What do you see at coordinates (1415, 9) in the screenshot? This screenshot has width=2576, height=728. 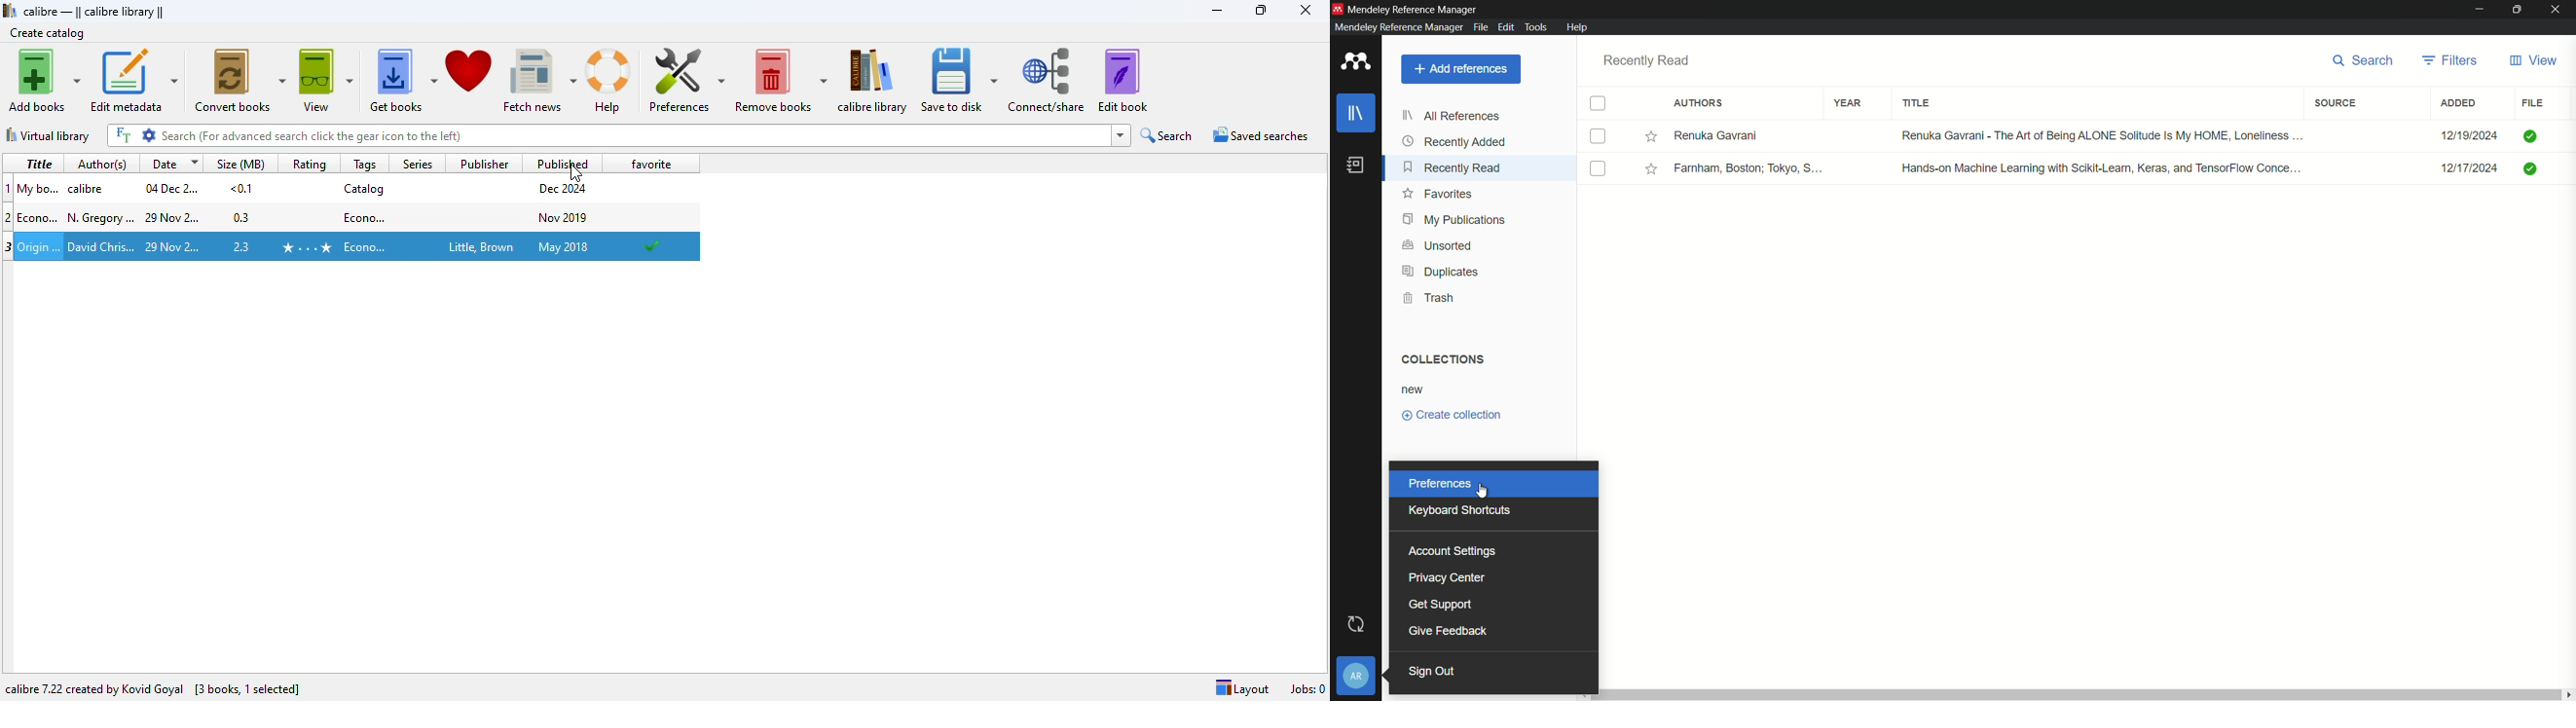 I see `app name` at bounding box center [1415, 9].